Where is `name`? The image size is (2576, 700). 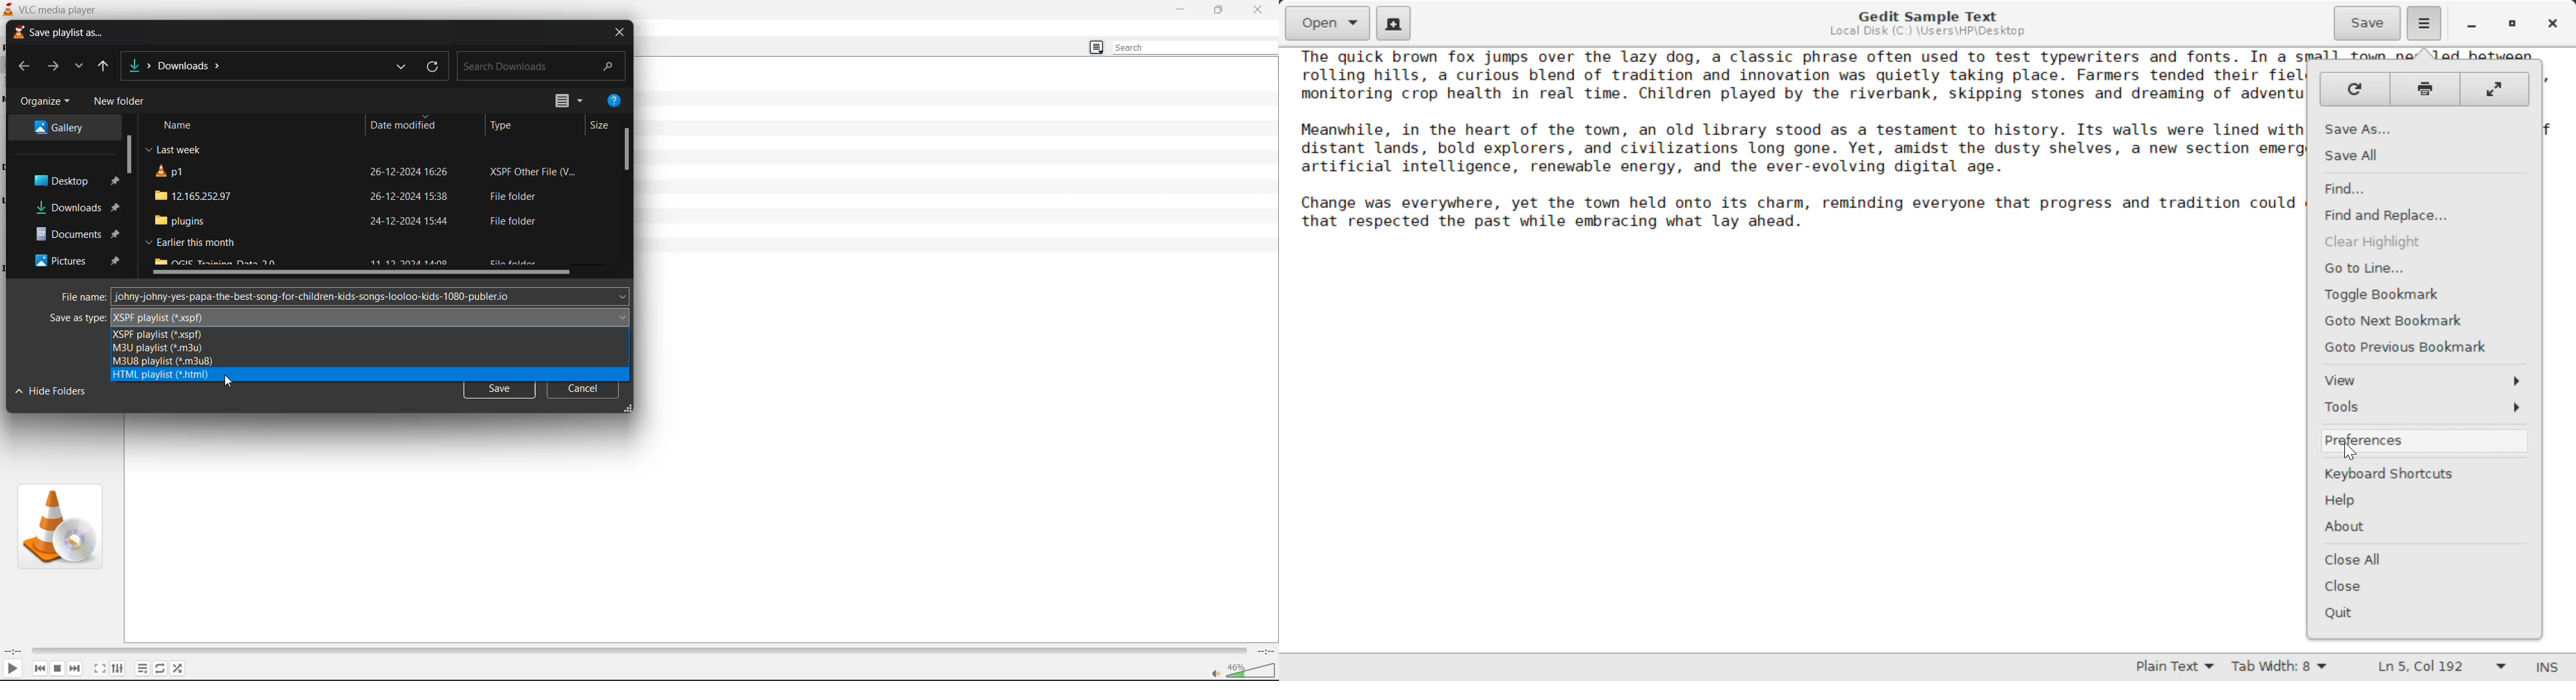 name is located at coordinates (175, 125).